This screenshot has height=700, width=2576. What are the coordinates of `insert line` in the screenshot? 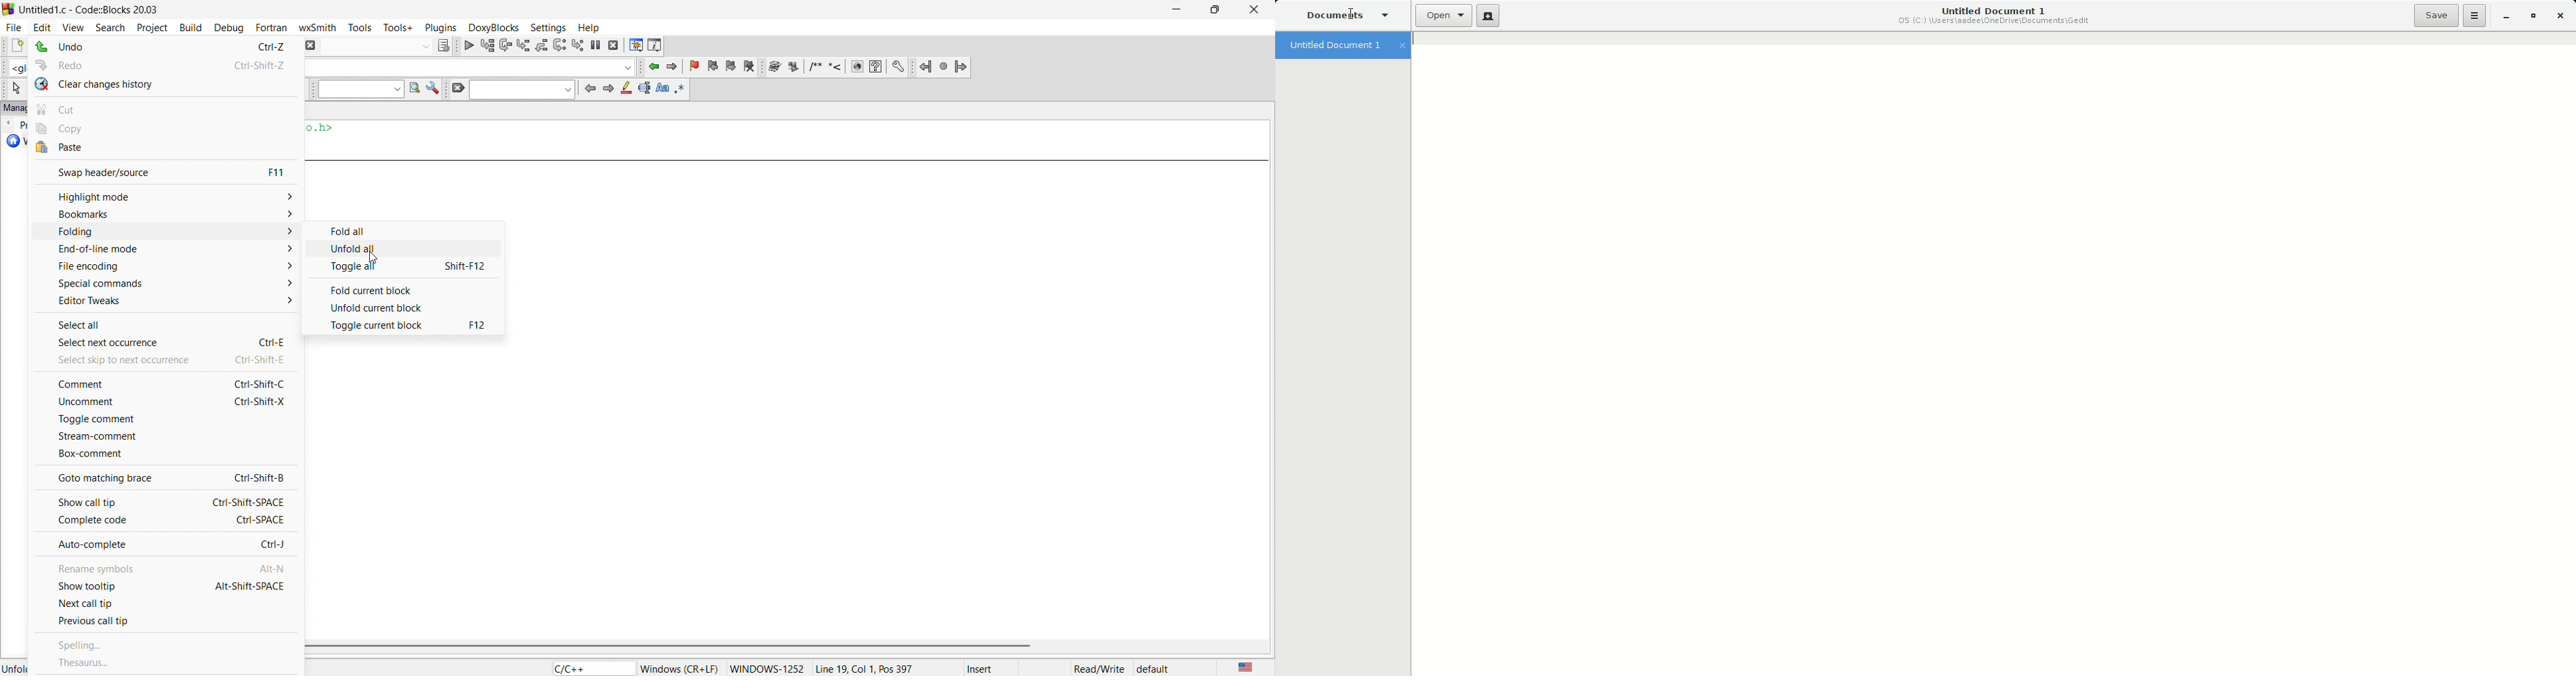 It's located at (838, 66).